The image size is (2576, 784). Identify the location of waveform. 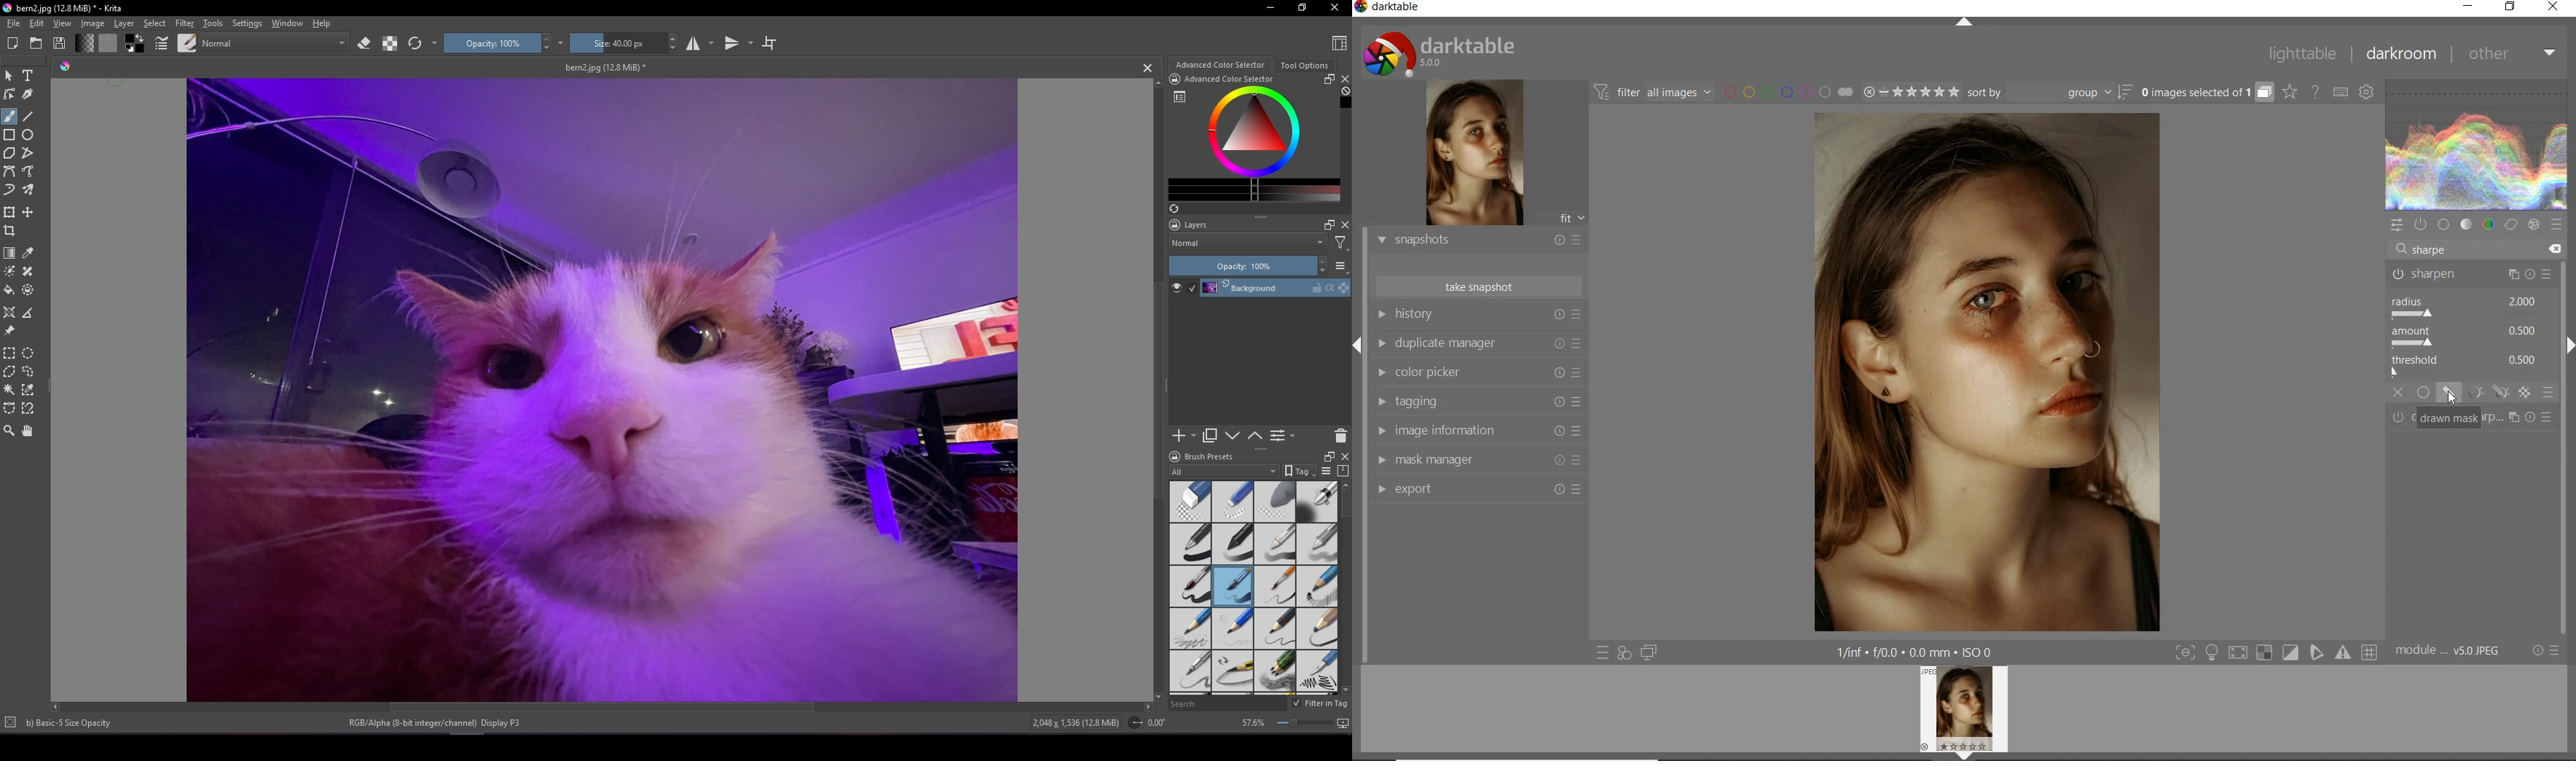
(2477, 145).